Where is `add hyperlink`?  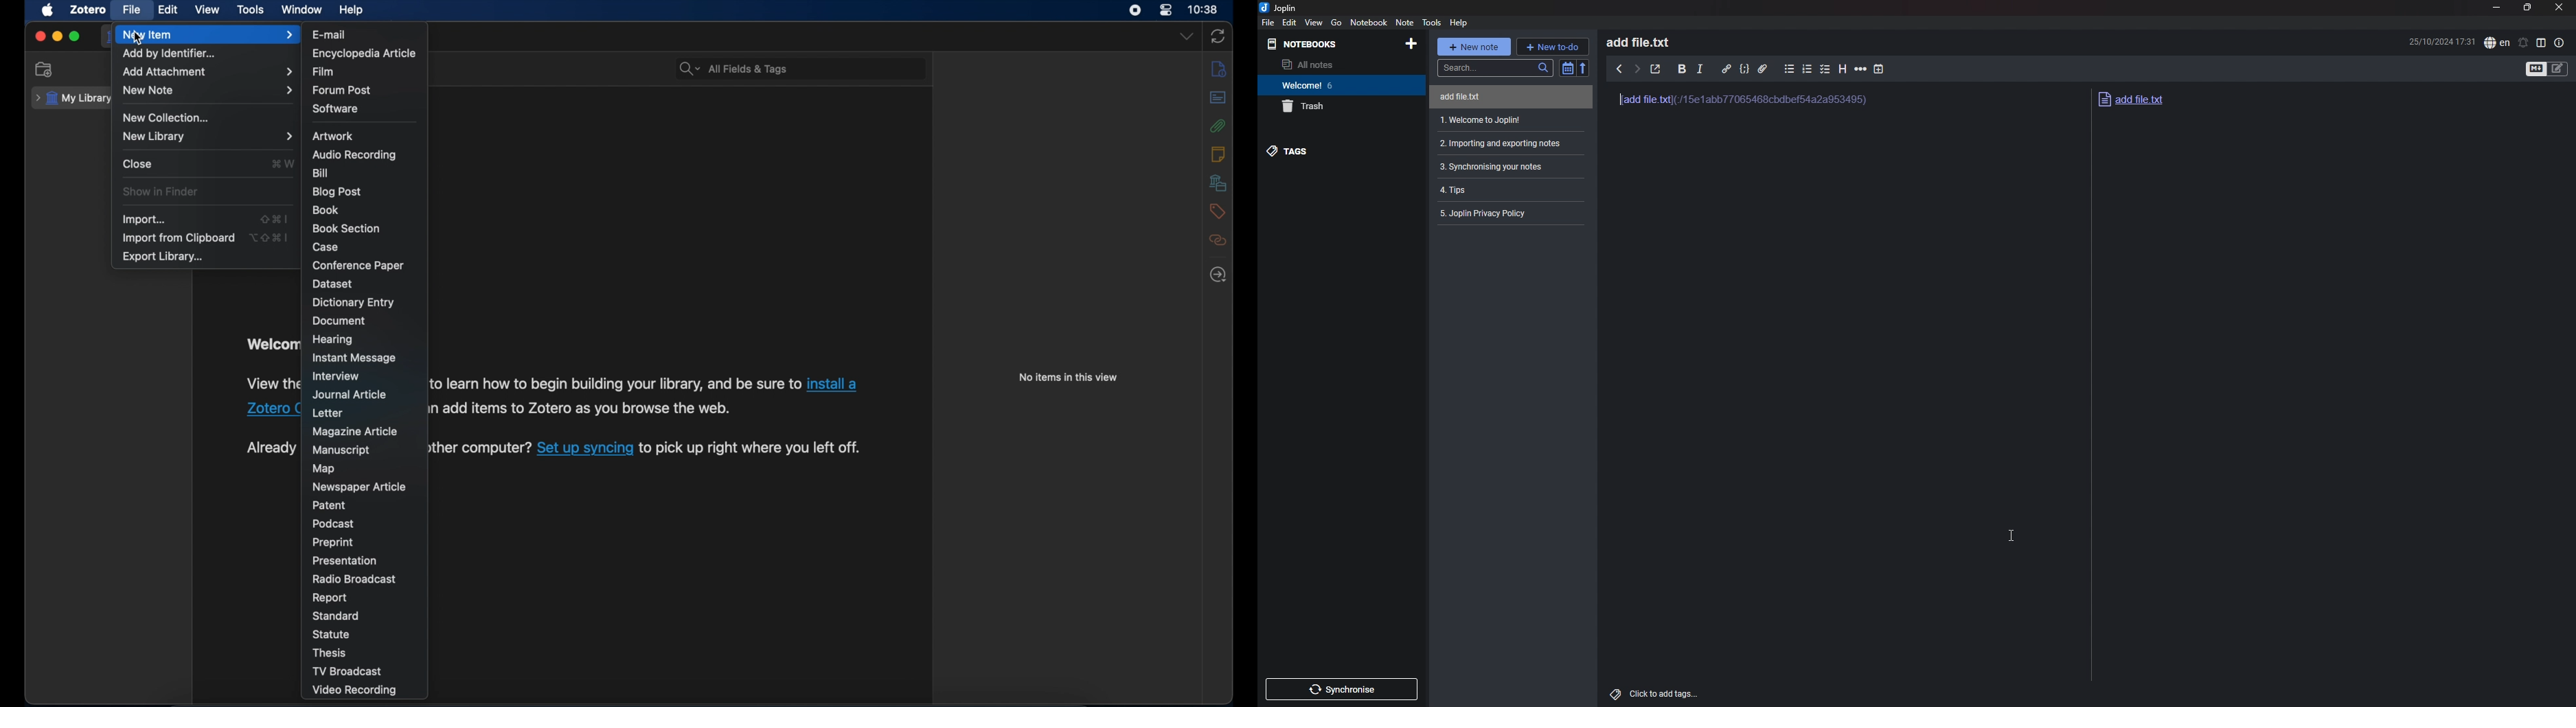
add hyperlink is located at coordinates (1727, 70).